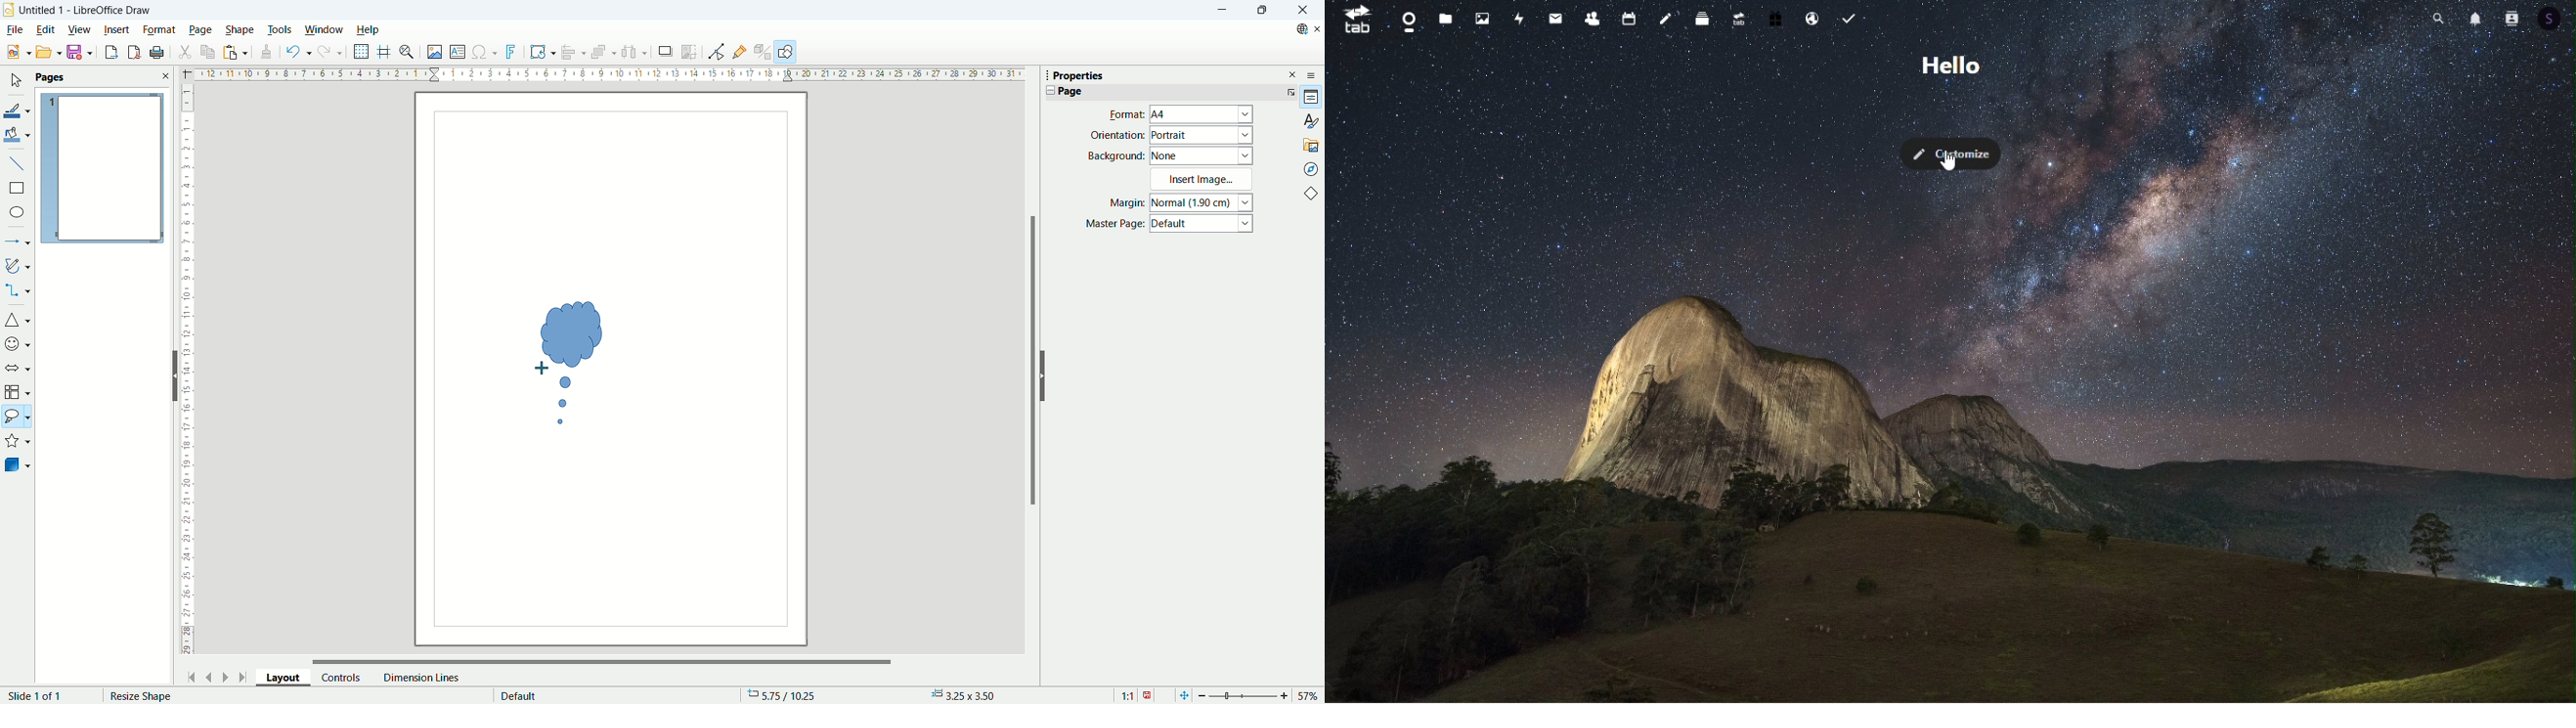 This screenshot has width=2576, height=728. What do you see at coordinates (1115, 224) in the screenshot?
I see `Master Page` at bounding box center [1115, 224].